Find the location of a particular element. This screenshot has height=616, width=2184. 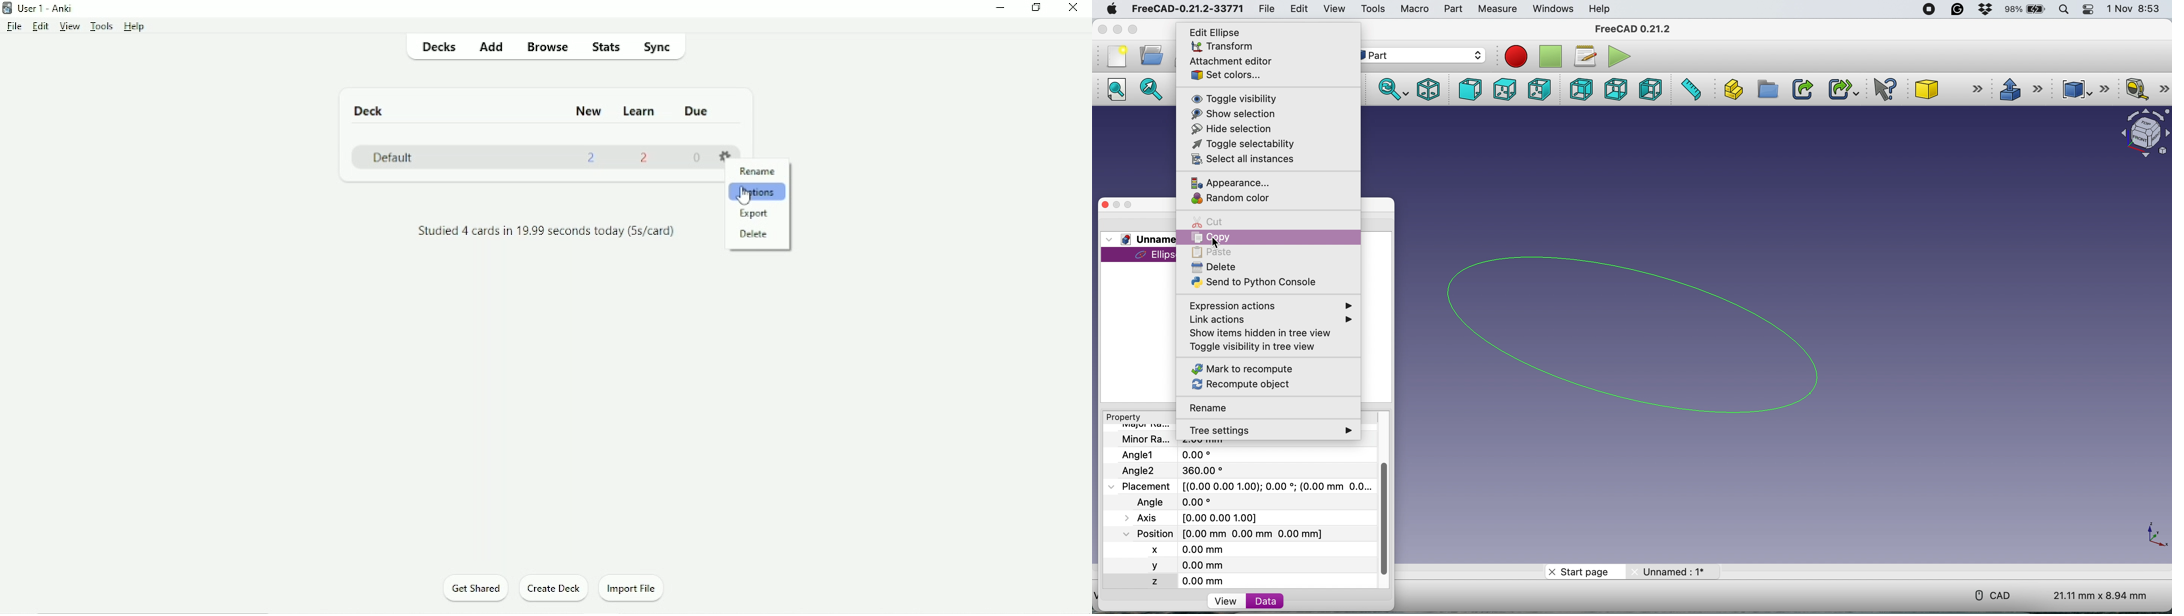

 is located at coordinates (1635, 11).